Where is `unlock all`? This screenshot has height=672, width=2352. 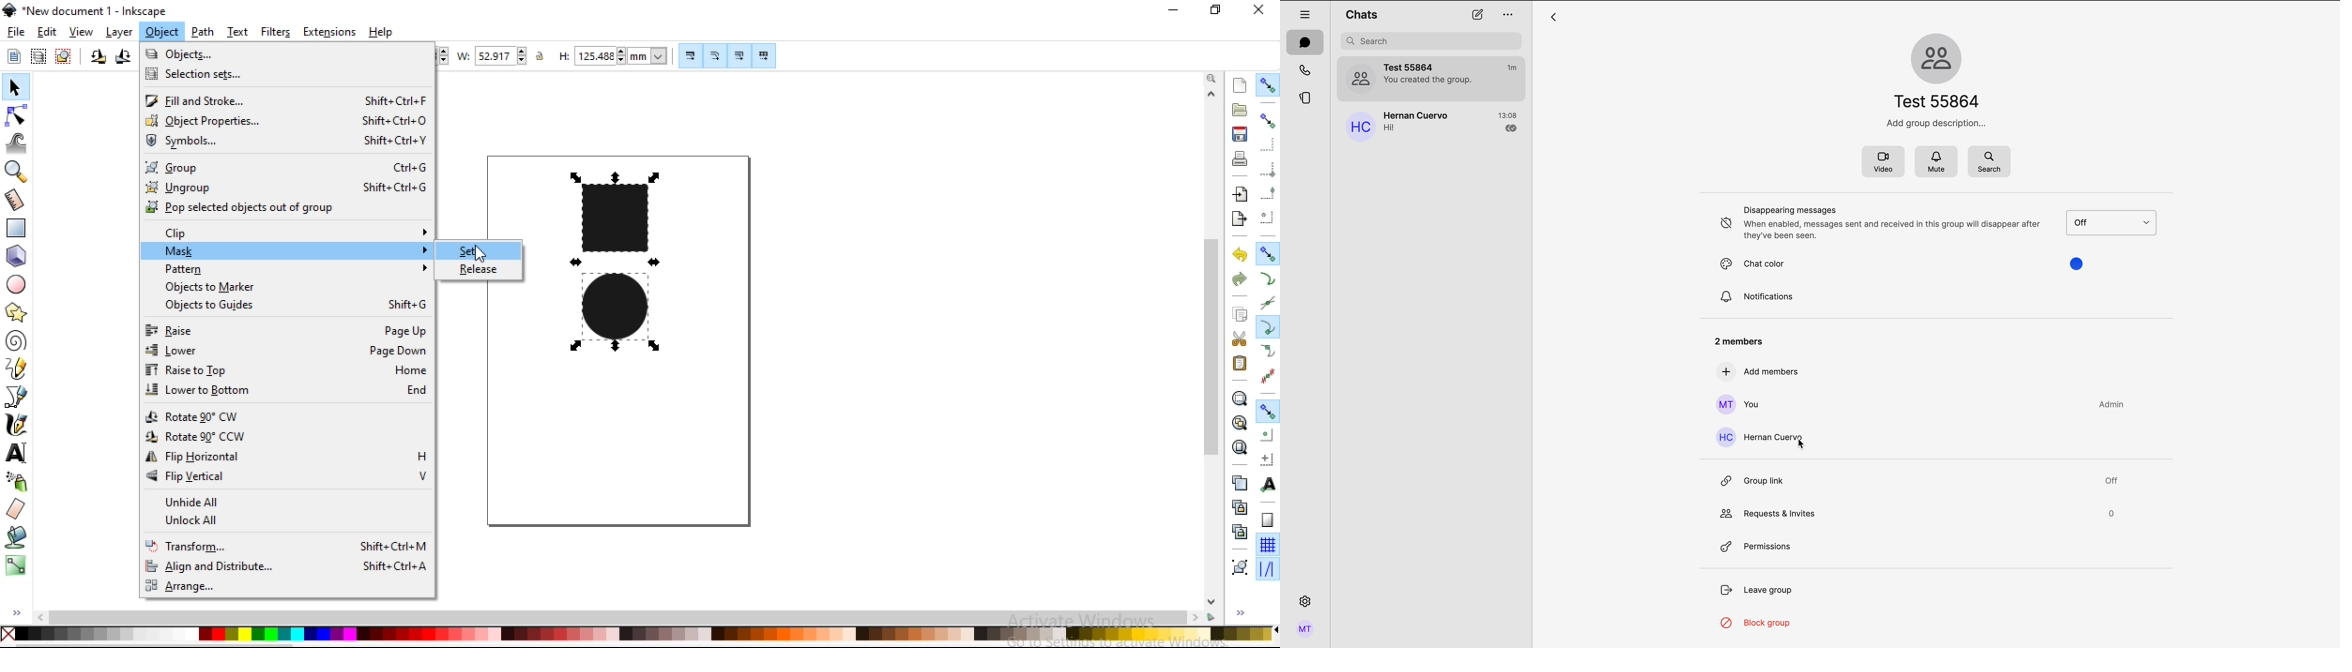
unlock all is located at coordinates (295, 522).